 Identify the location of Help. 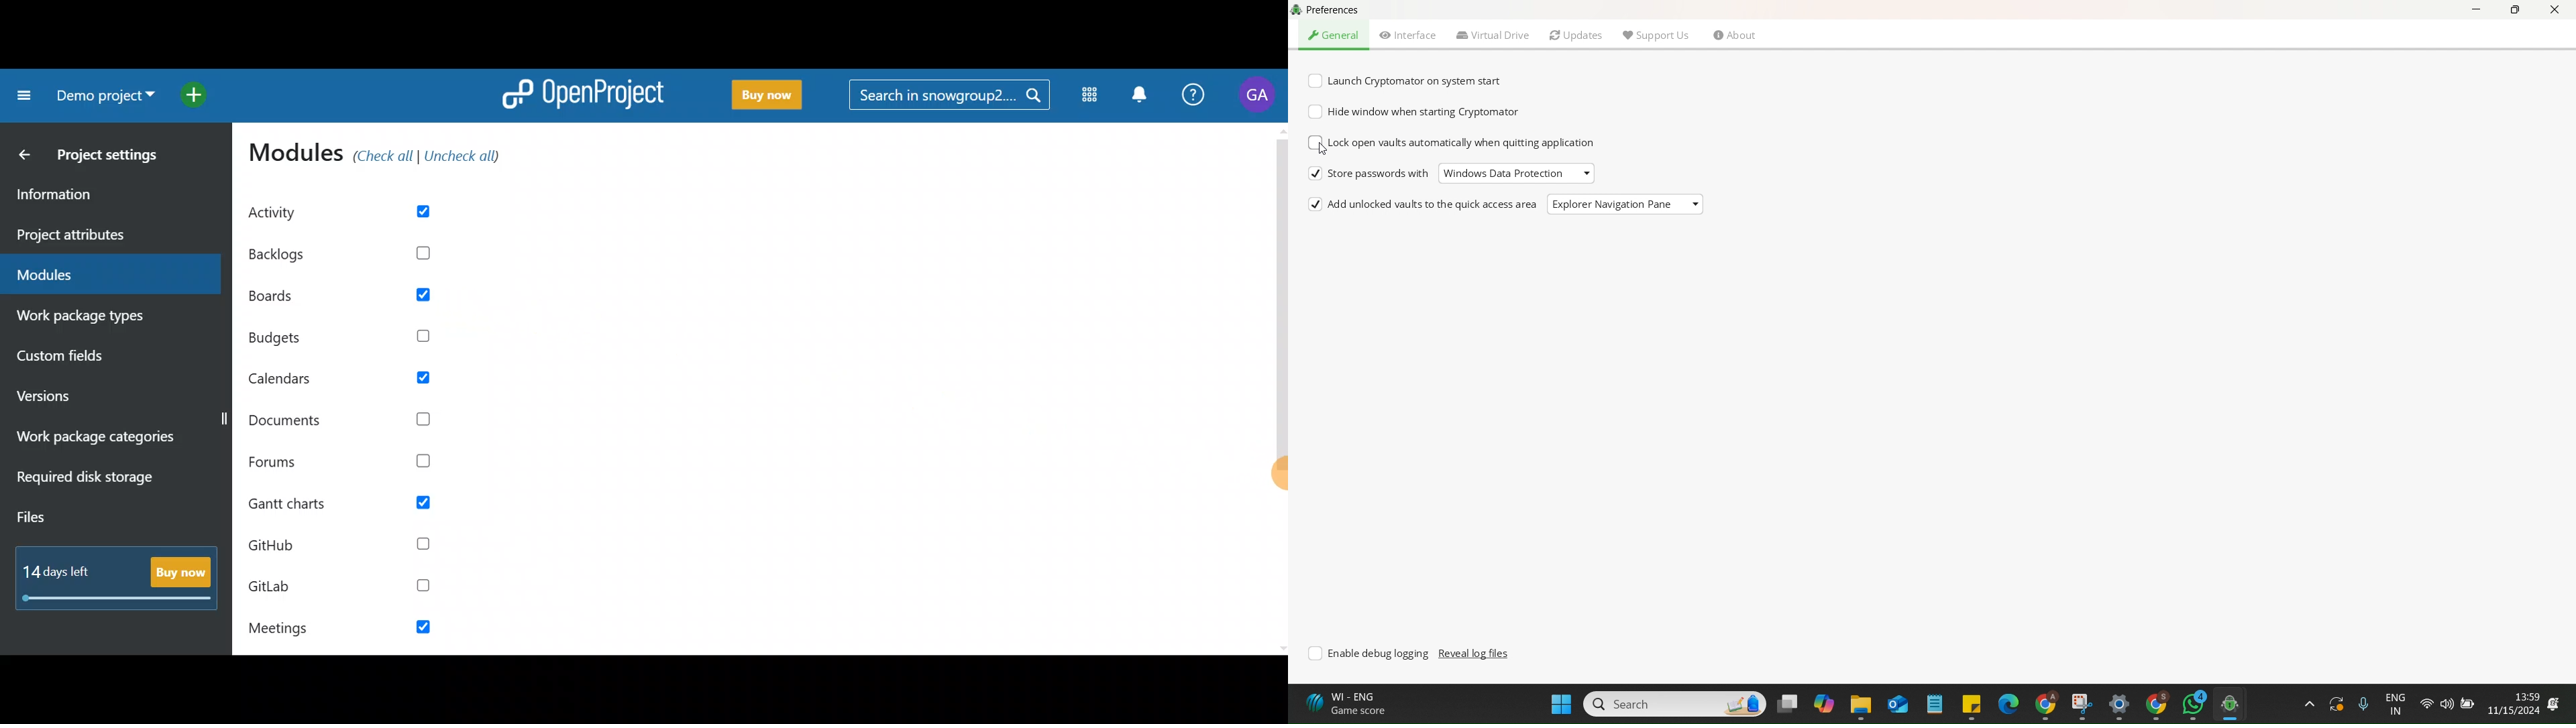
(1191, 98).